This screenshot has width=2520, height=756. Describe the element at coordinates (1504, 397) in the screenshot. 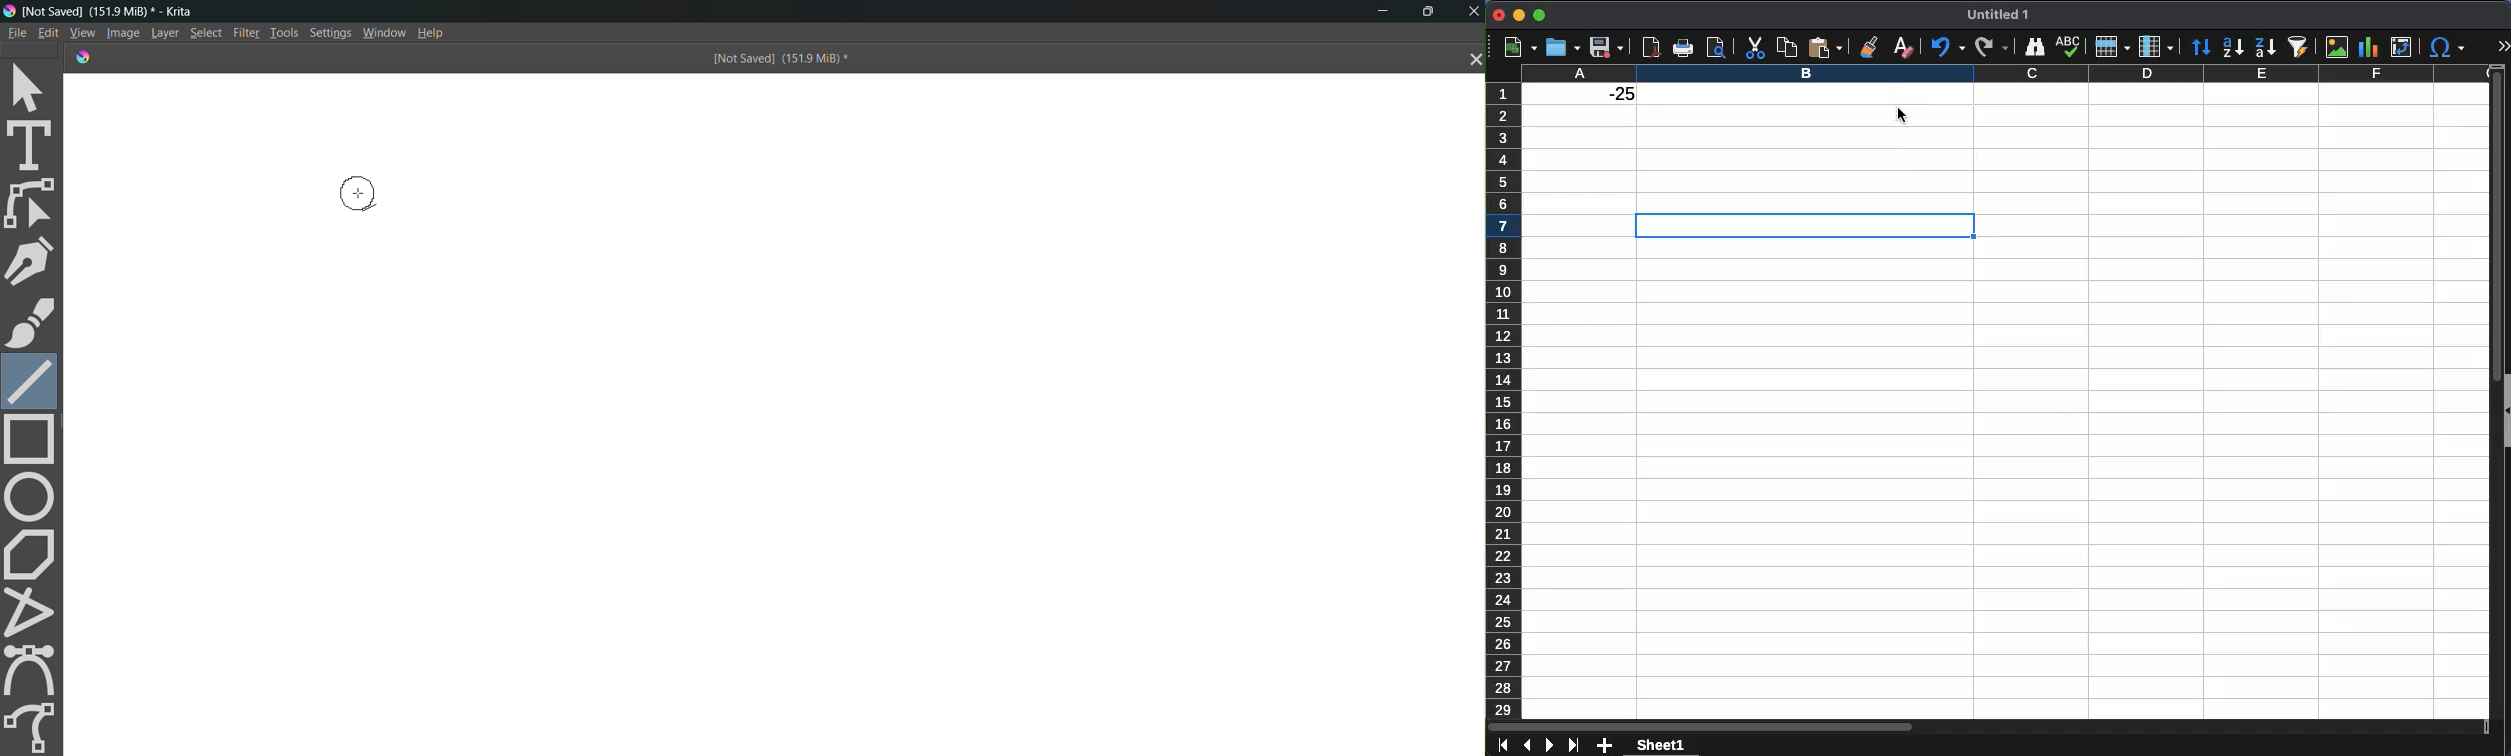

I see `rows` at that location.